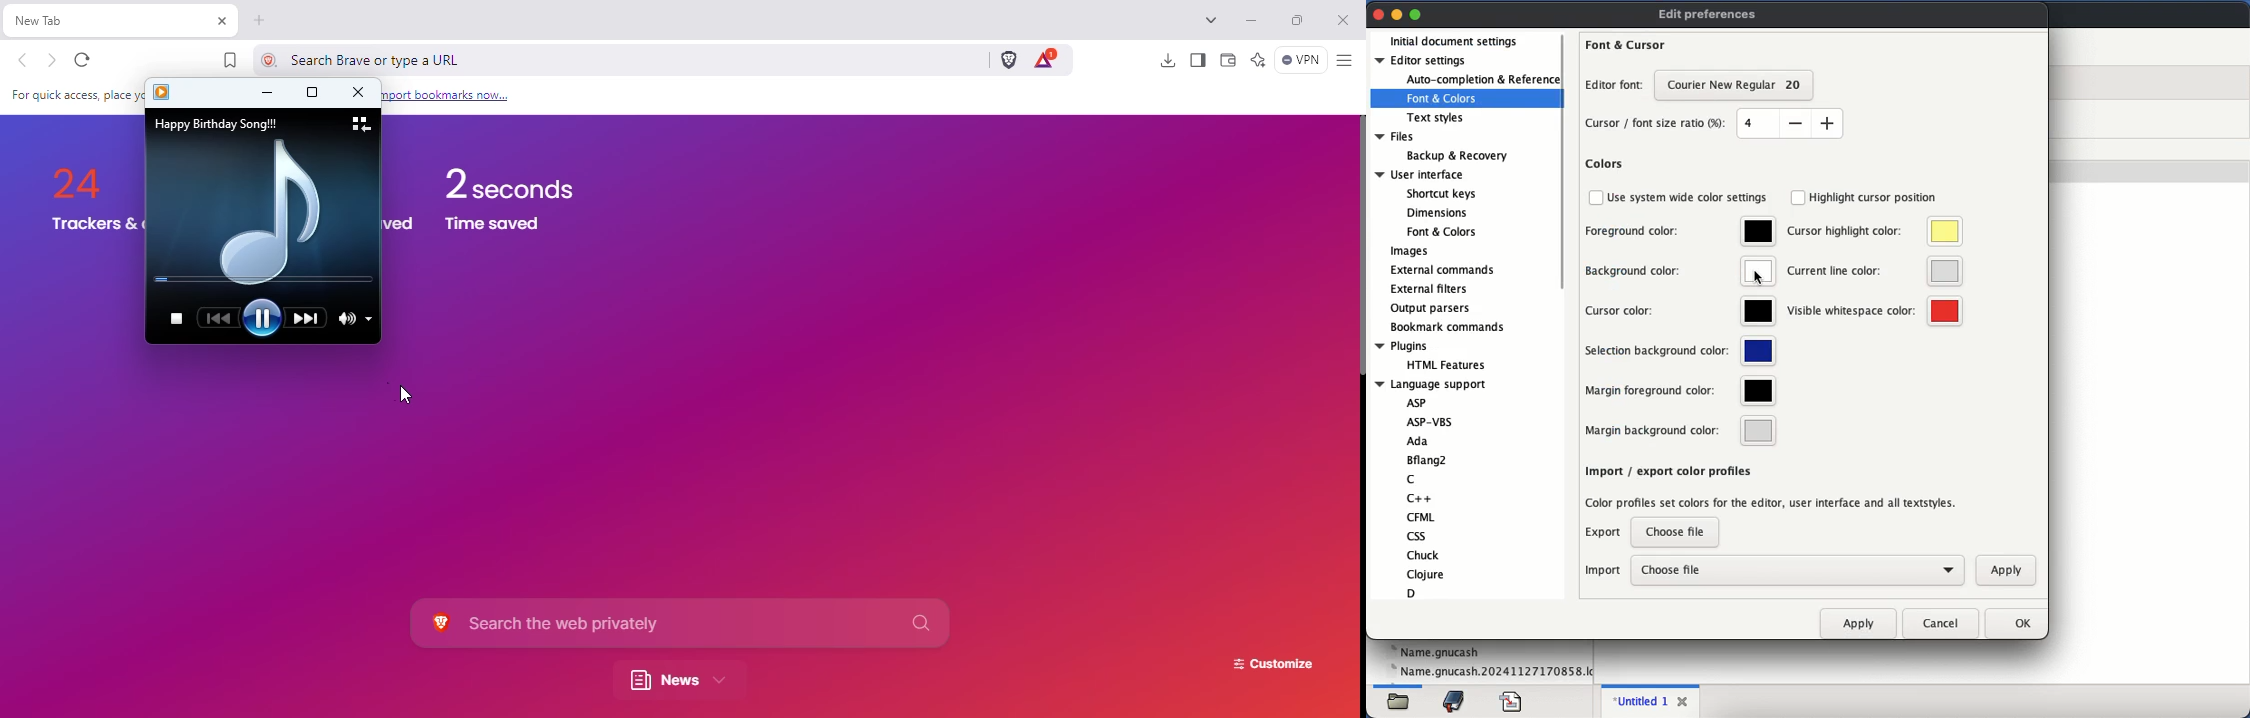 The width and height of the screenshot is (2268, 728). Describe the element at coordinates (1300, 59) in the screenshot. I see `brave firewall + VPN` at that location.